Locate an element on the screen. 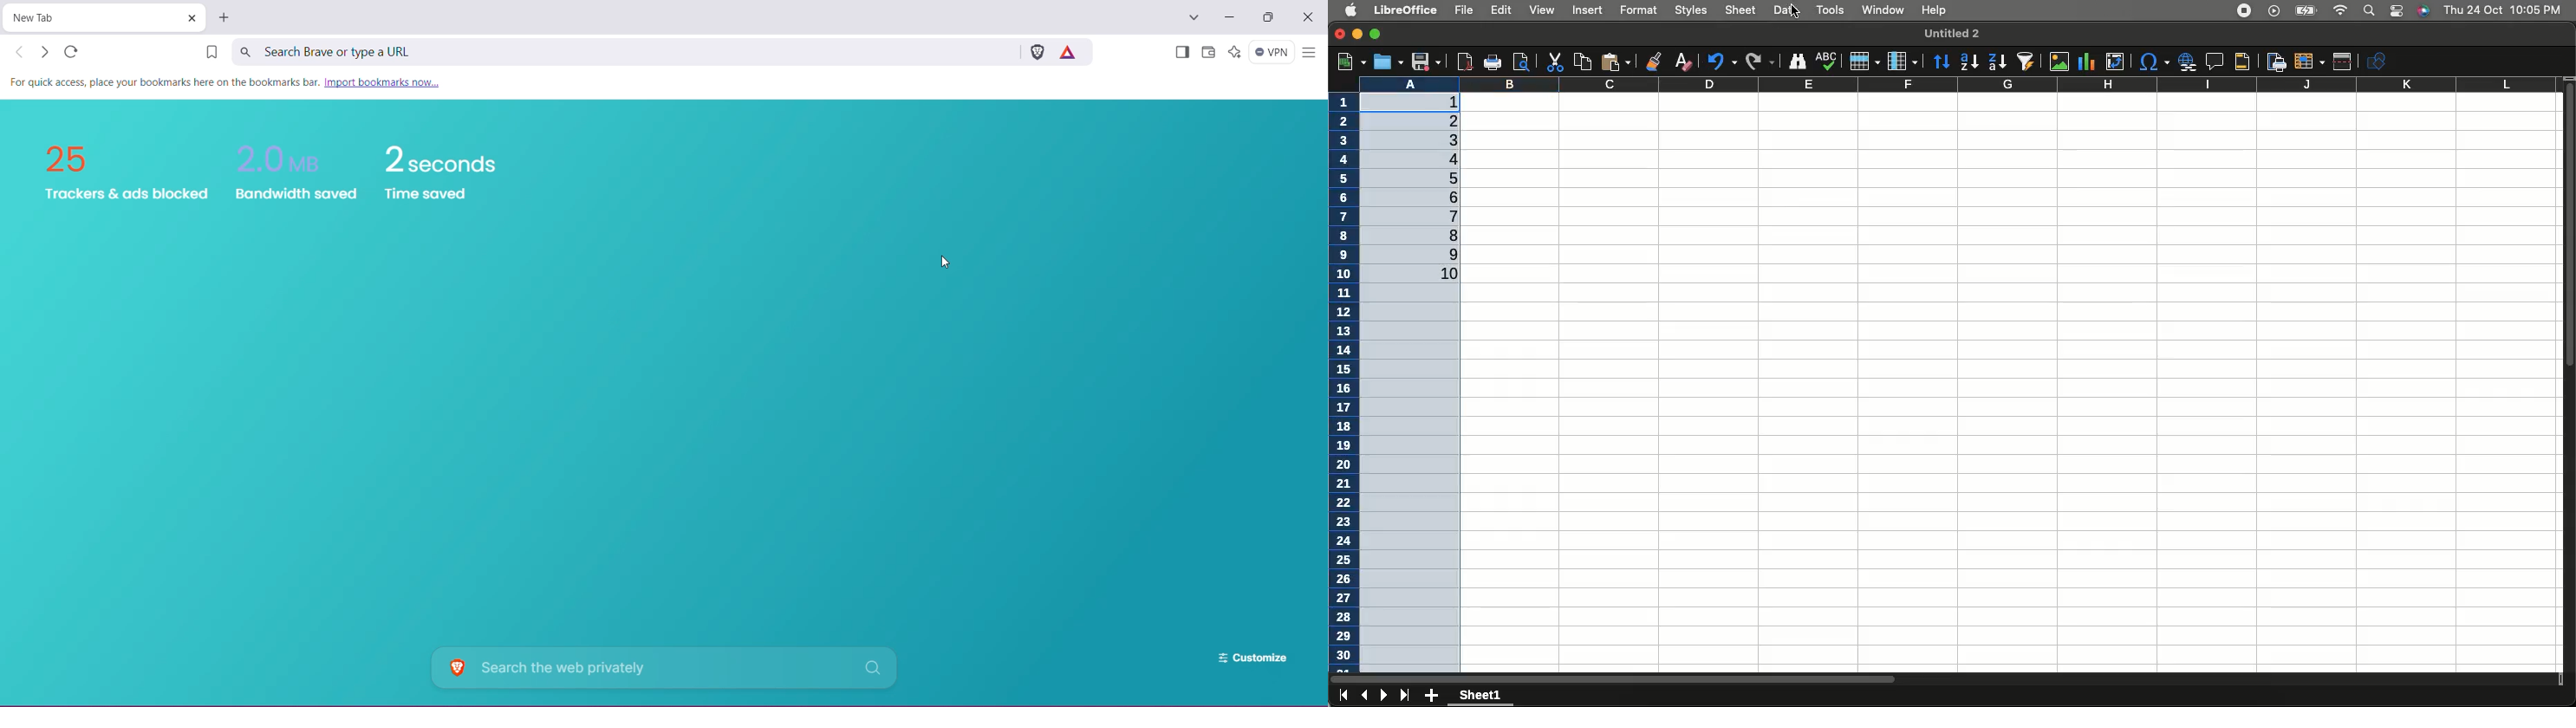 Image resolution: width=2576 pixels, height=728 pixels. Format is located at coordinates (1639, 9).